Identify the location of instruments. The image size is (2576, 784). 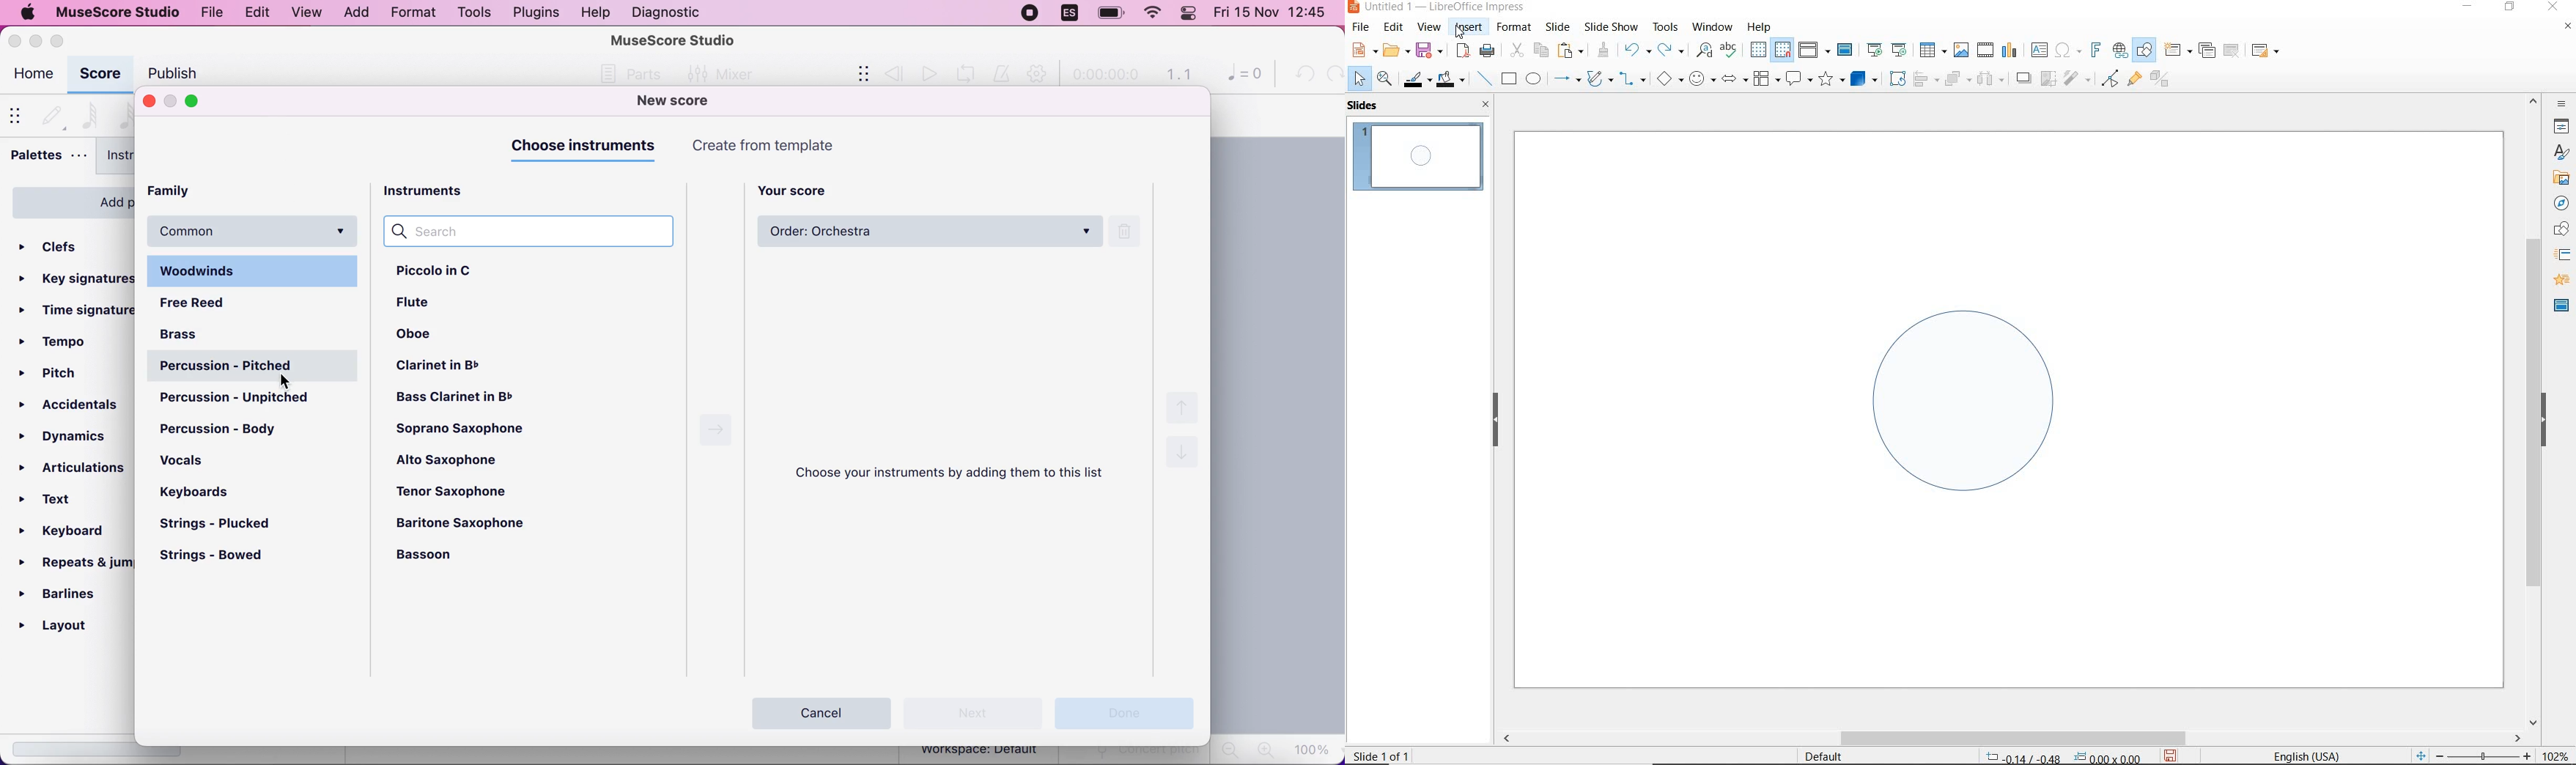
(138, 158).